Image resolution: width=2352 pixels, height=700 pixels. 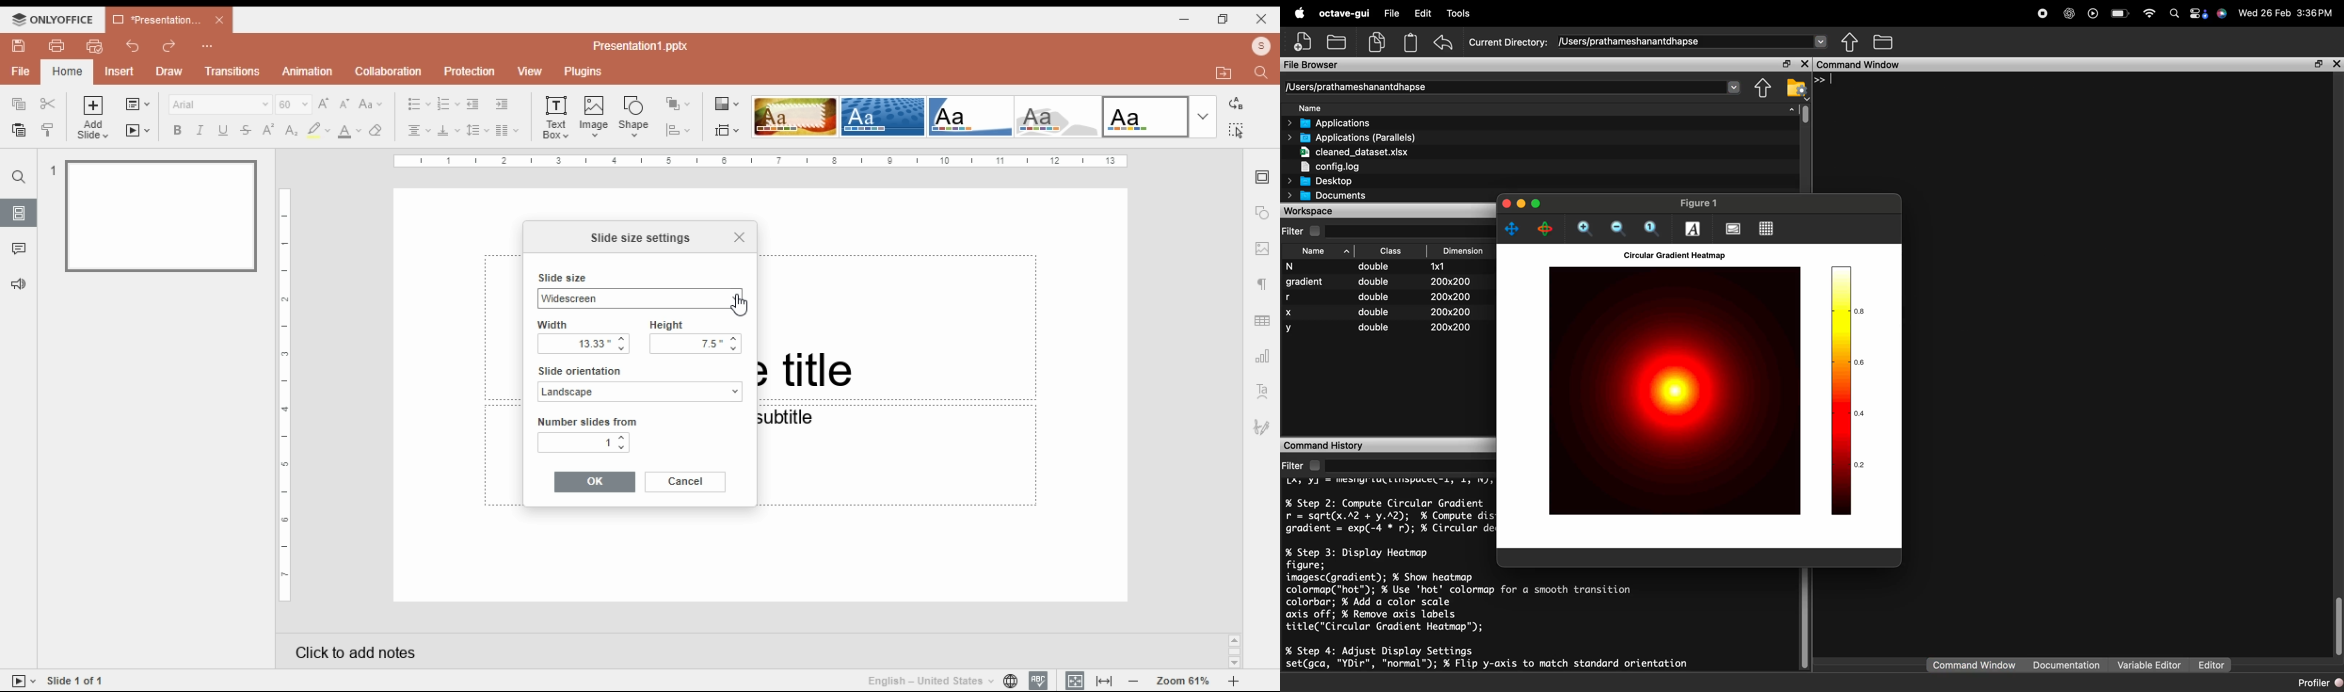 What do you see at coordinates (1302, 41) in the screenshot?
I see `New script` at bounding box center [1302, 41].